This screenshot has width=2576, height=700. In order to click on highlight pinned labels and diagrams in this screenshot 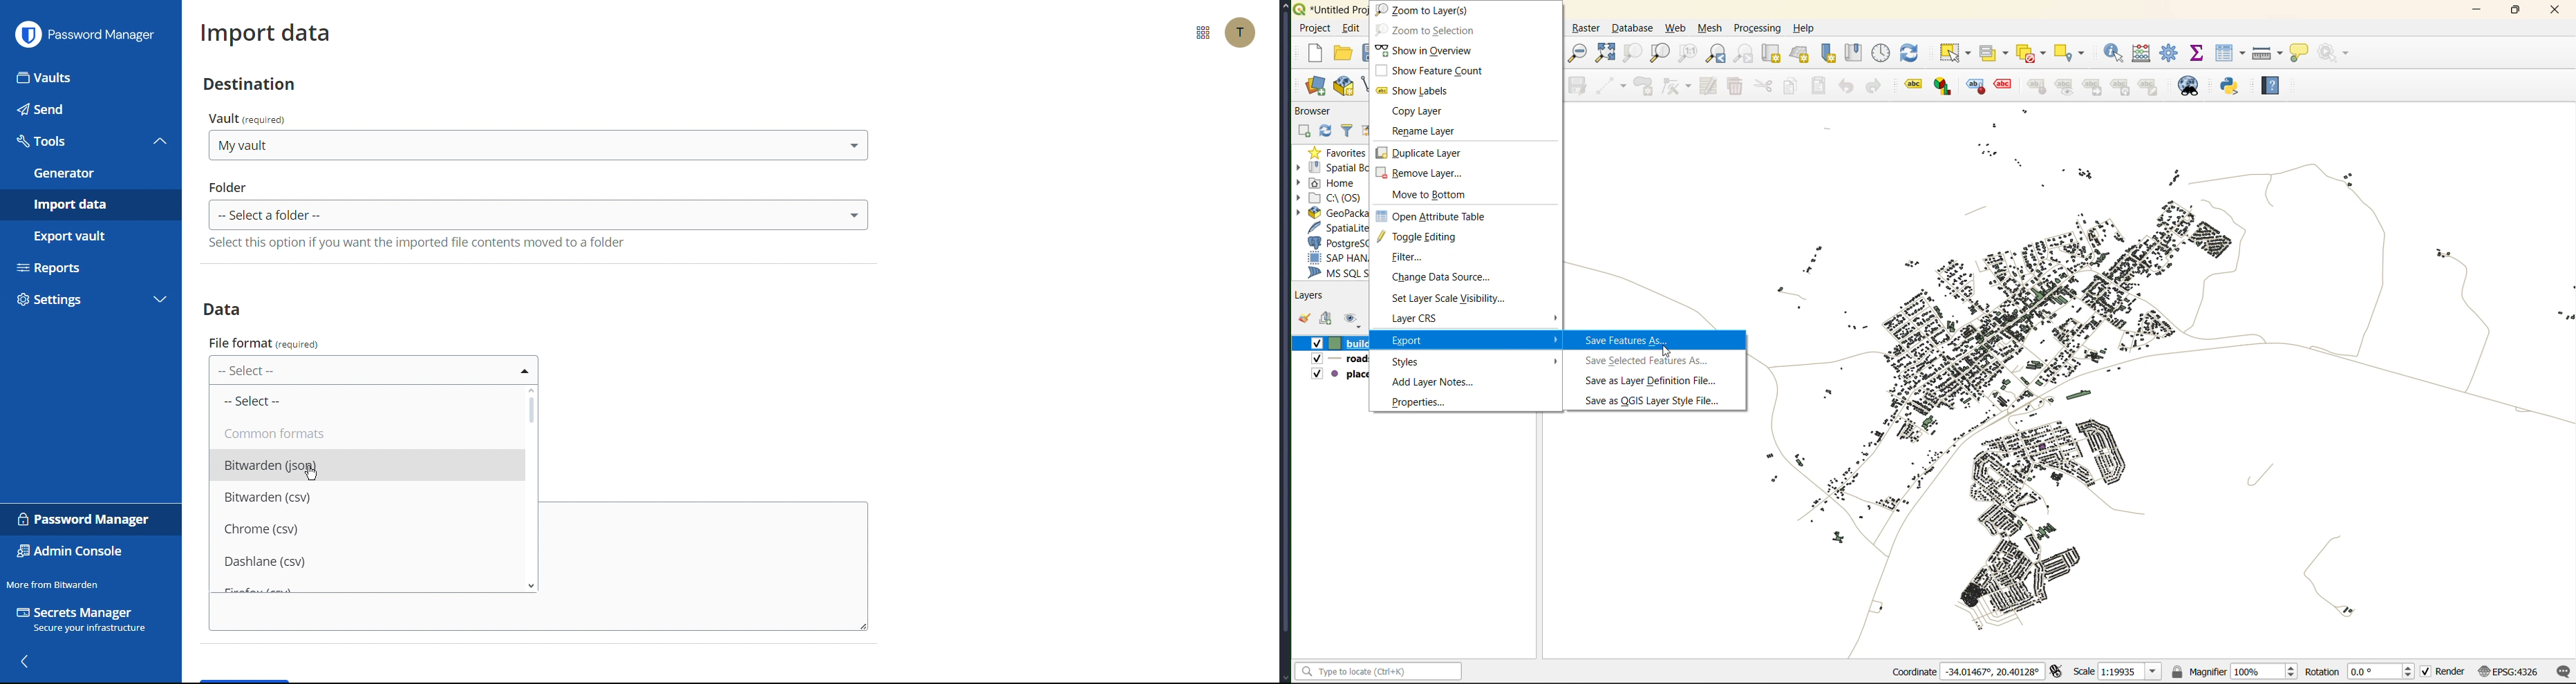, I will do `click(1975, 87)`.